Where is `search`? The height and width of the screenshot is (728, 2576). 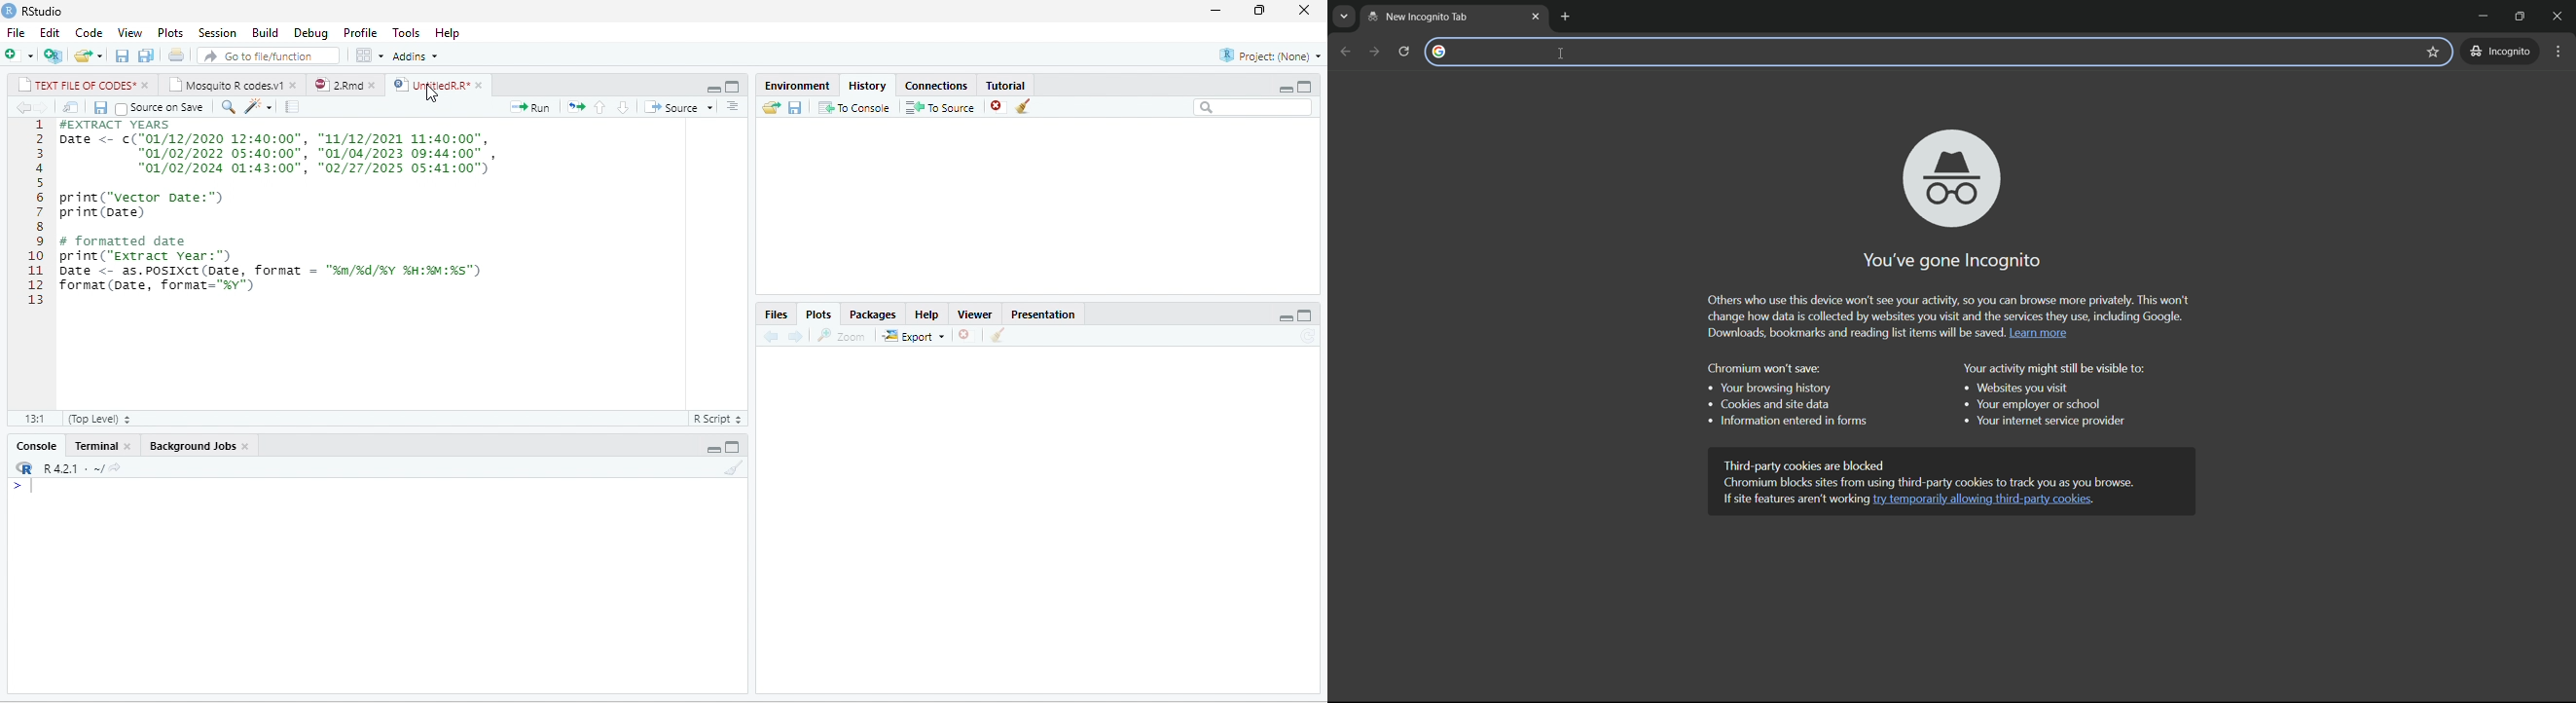 search is located at coordinates (228, 107).